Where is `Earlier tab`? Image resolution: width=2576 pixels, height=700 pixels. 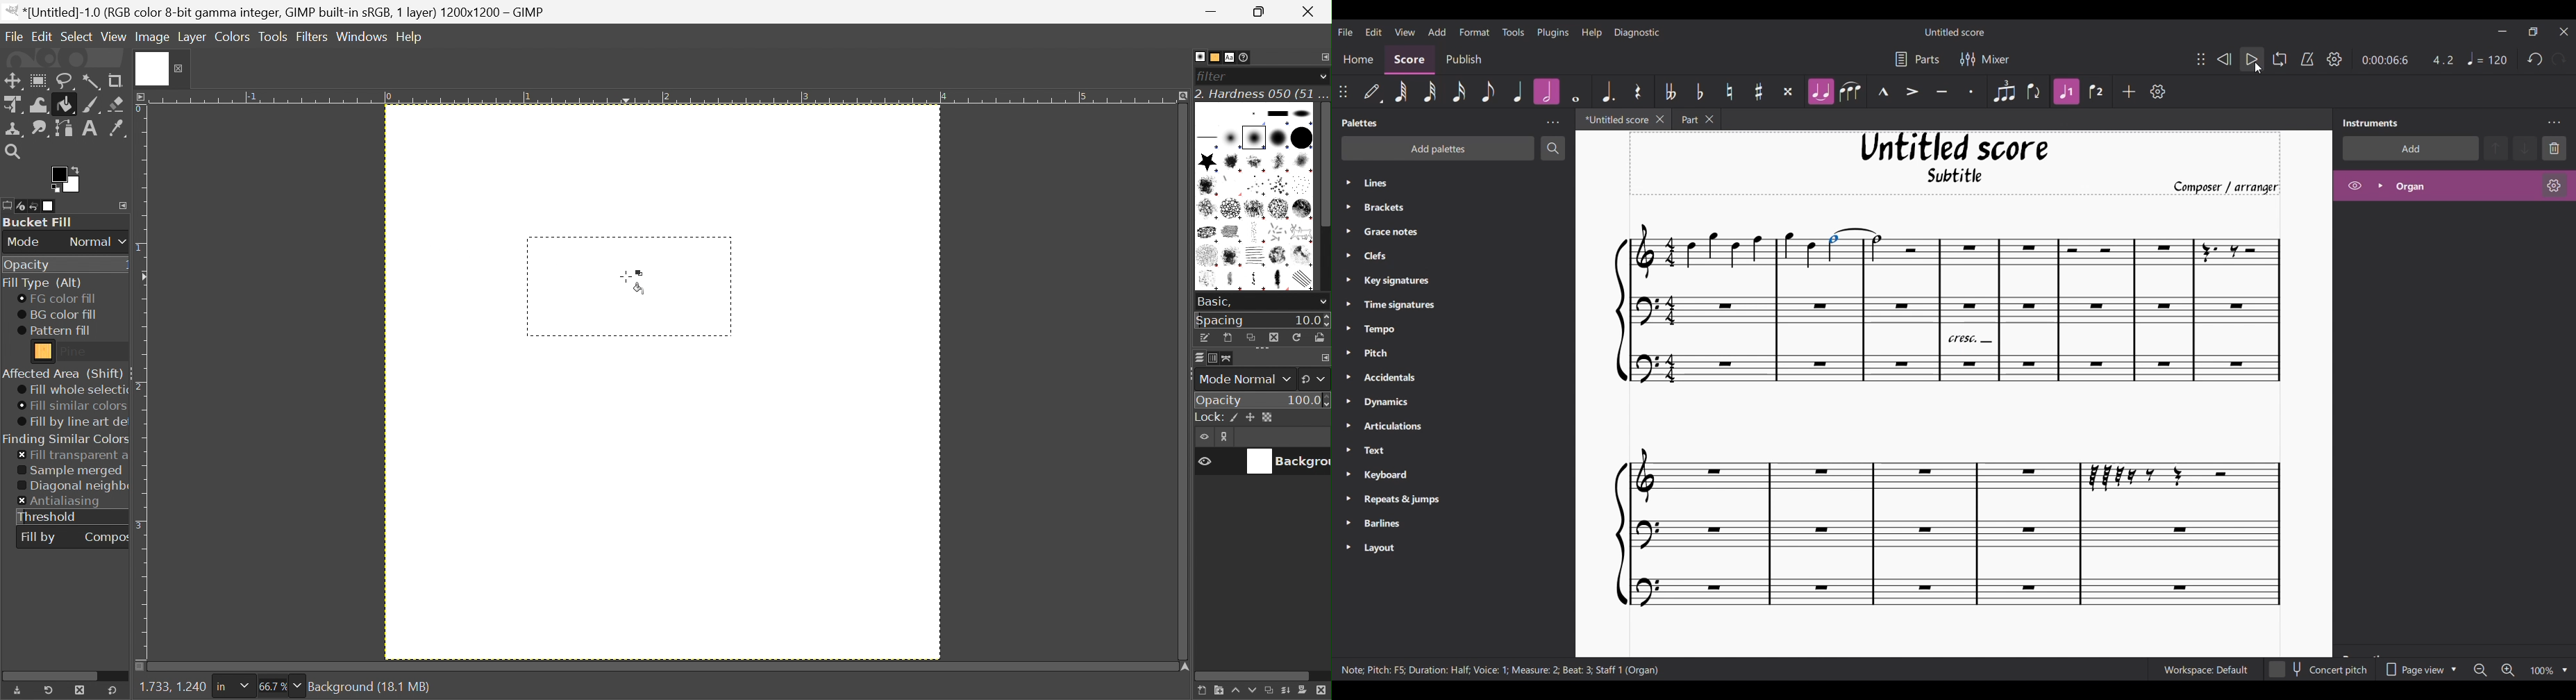
Earlier tab is located at coordinates (1691, 119).